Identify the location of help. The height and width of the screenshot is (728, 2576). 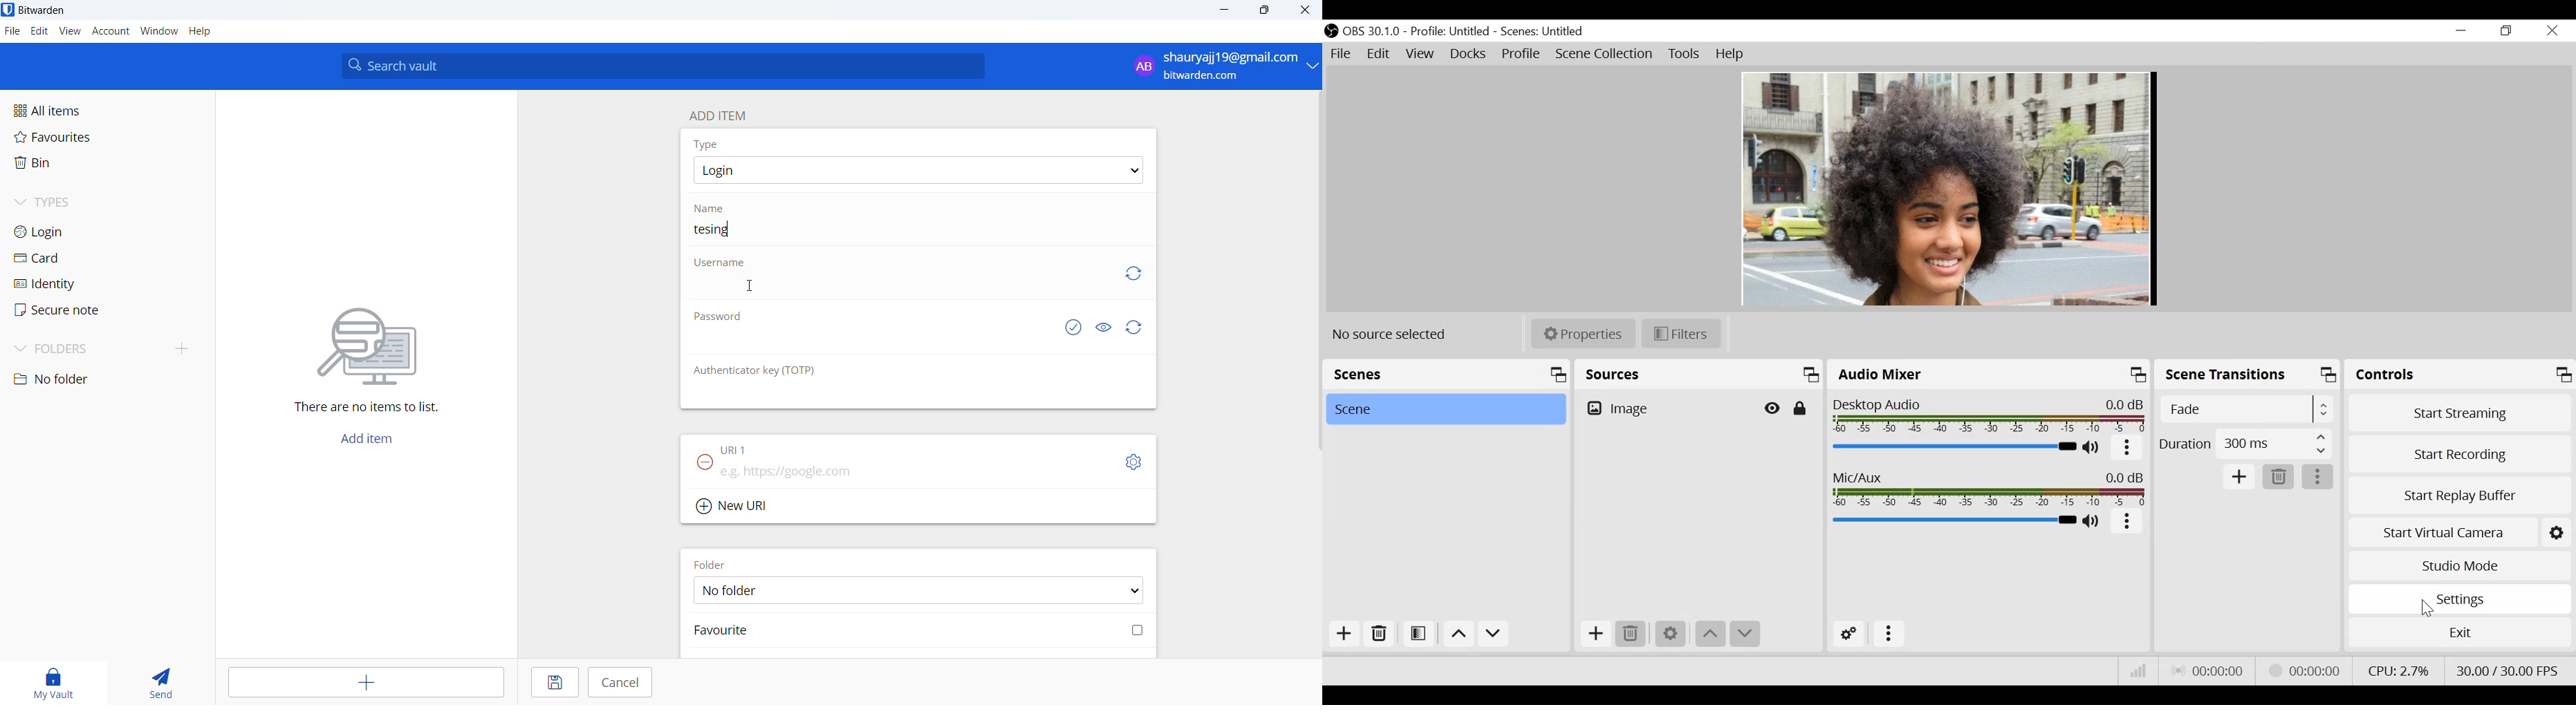
(209, 32).